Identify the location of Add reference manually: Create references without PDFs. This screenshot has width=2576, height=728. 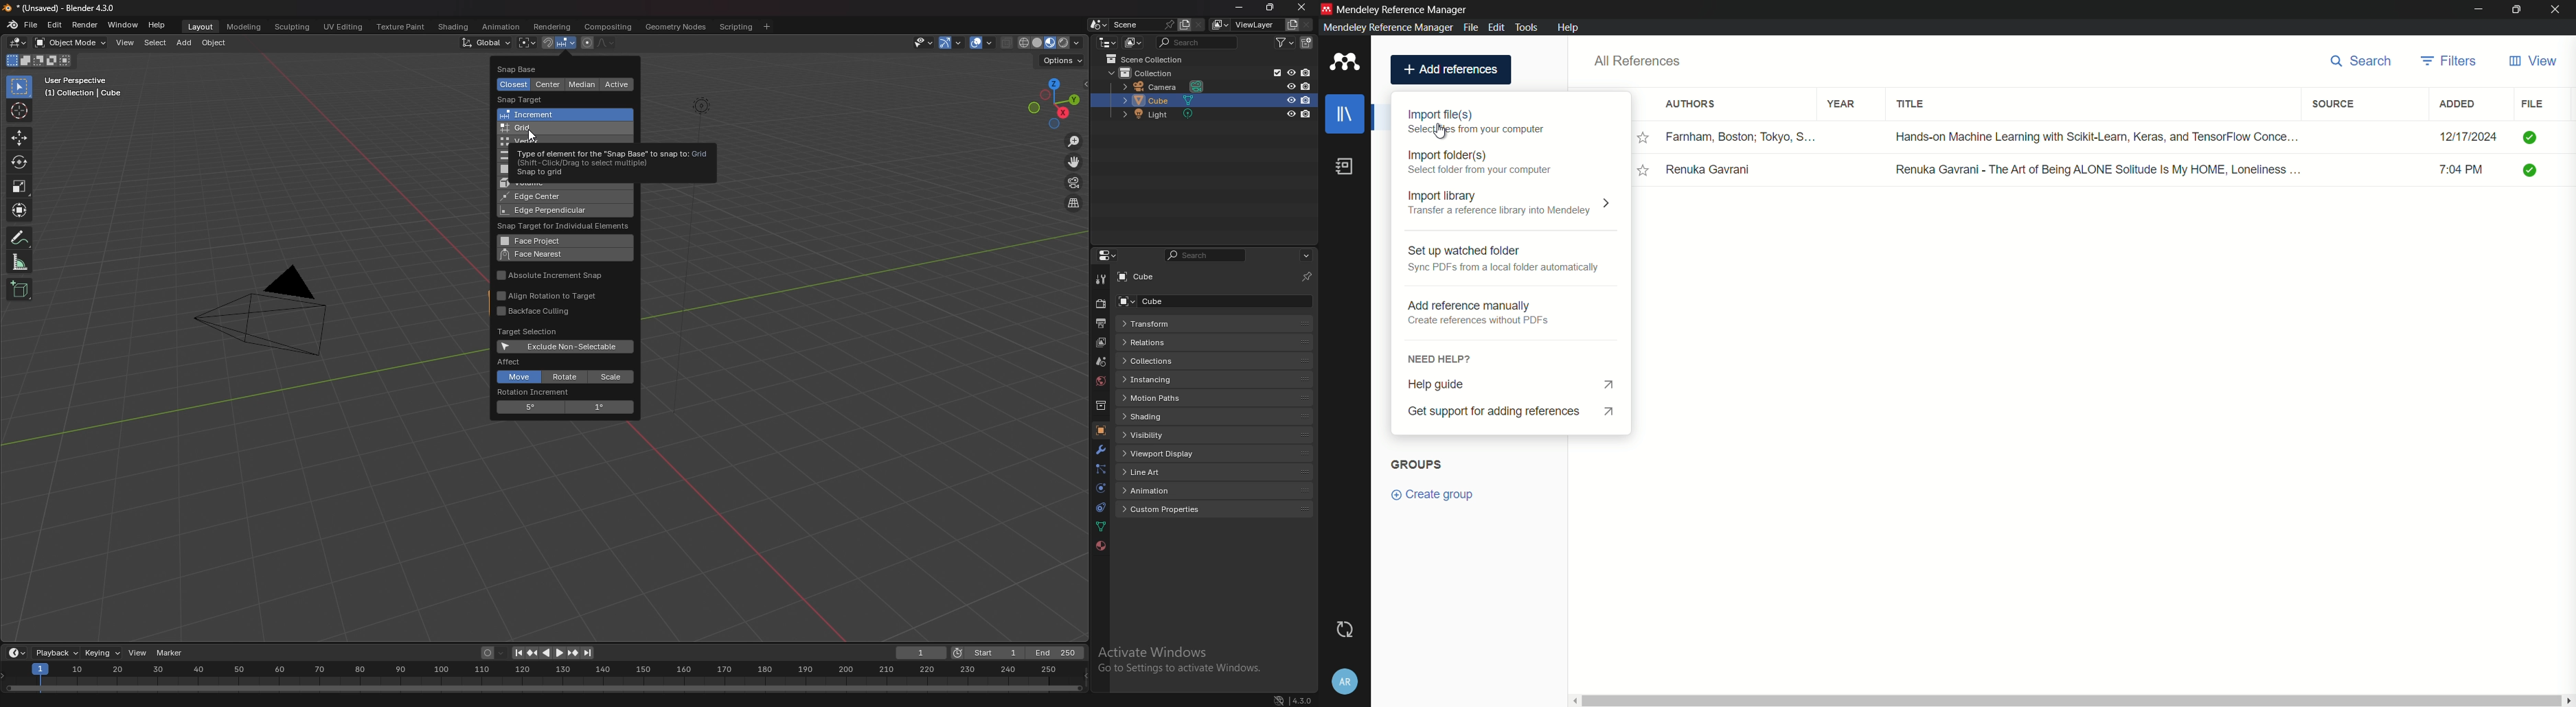
(1503, 314).